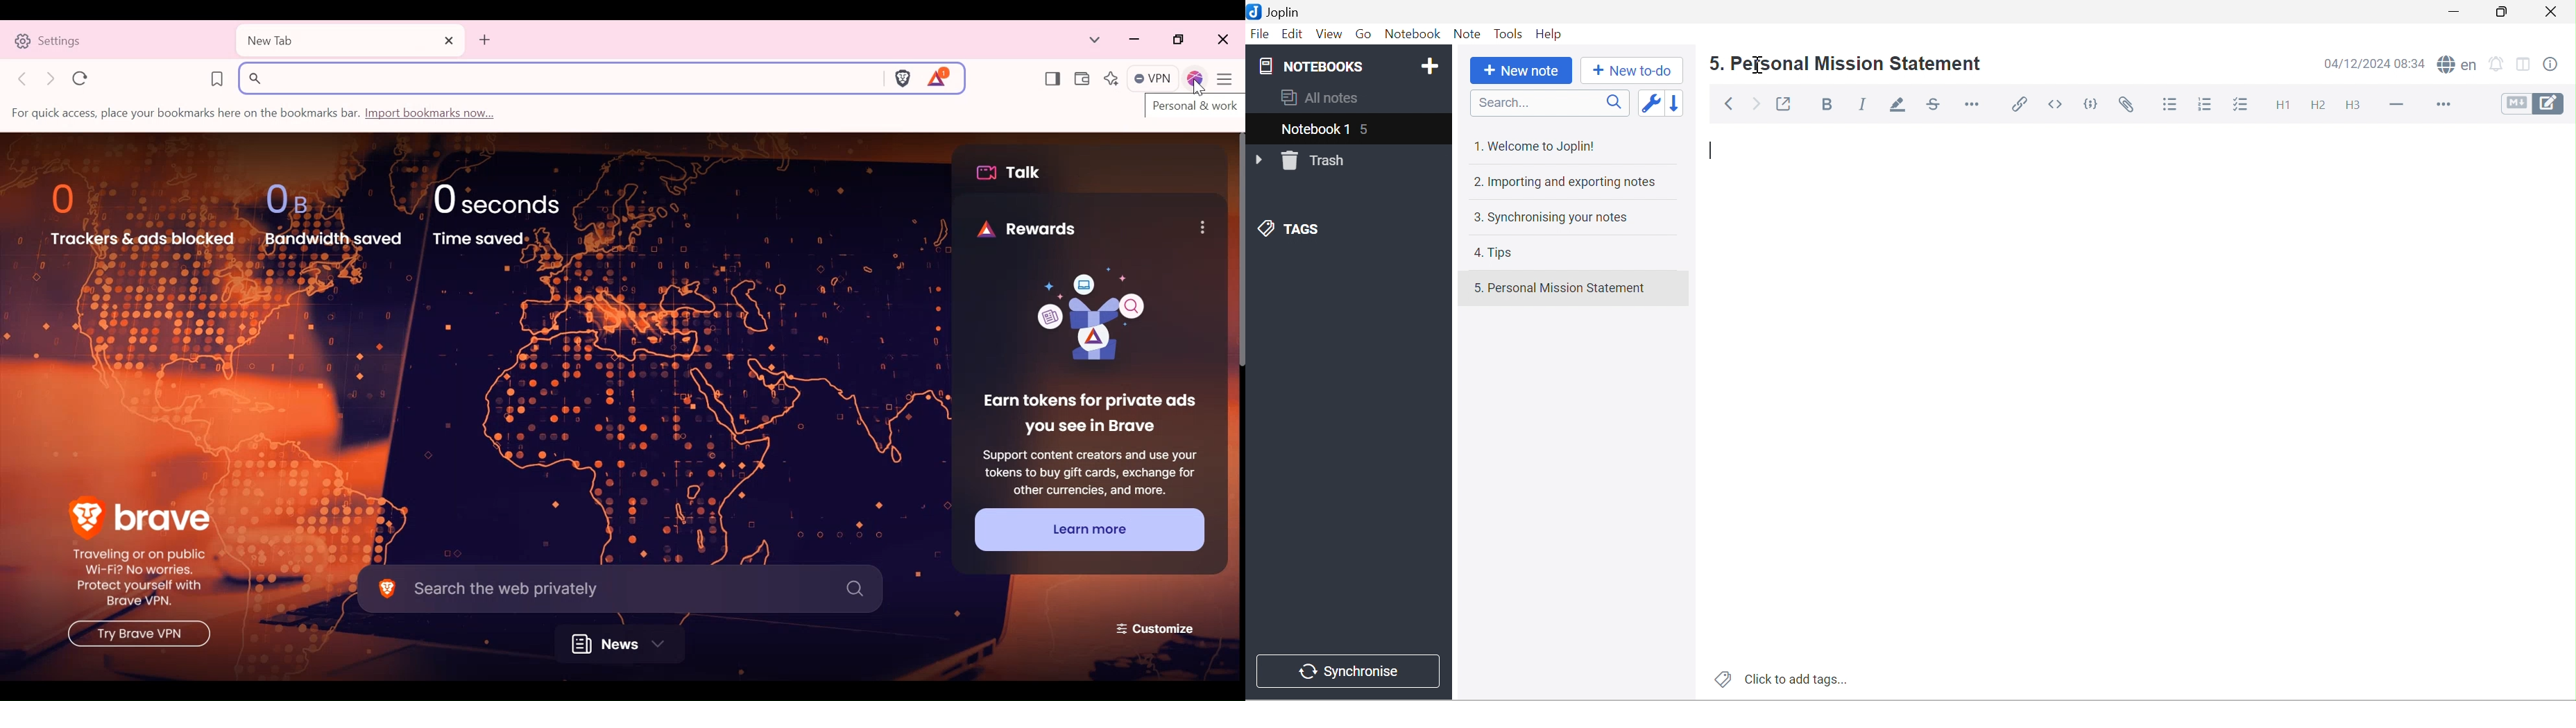 This screenshot has width=2576, height=728. What do you see at coordinates (1554, 220) in the screenshot?
I see `3. Synchronising your notes` at bounding box center [1554, 220].